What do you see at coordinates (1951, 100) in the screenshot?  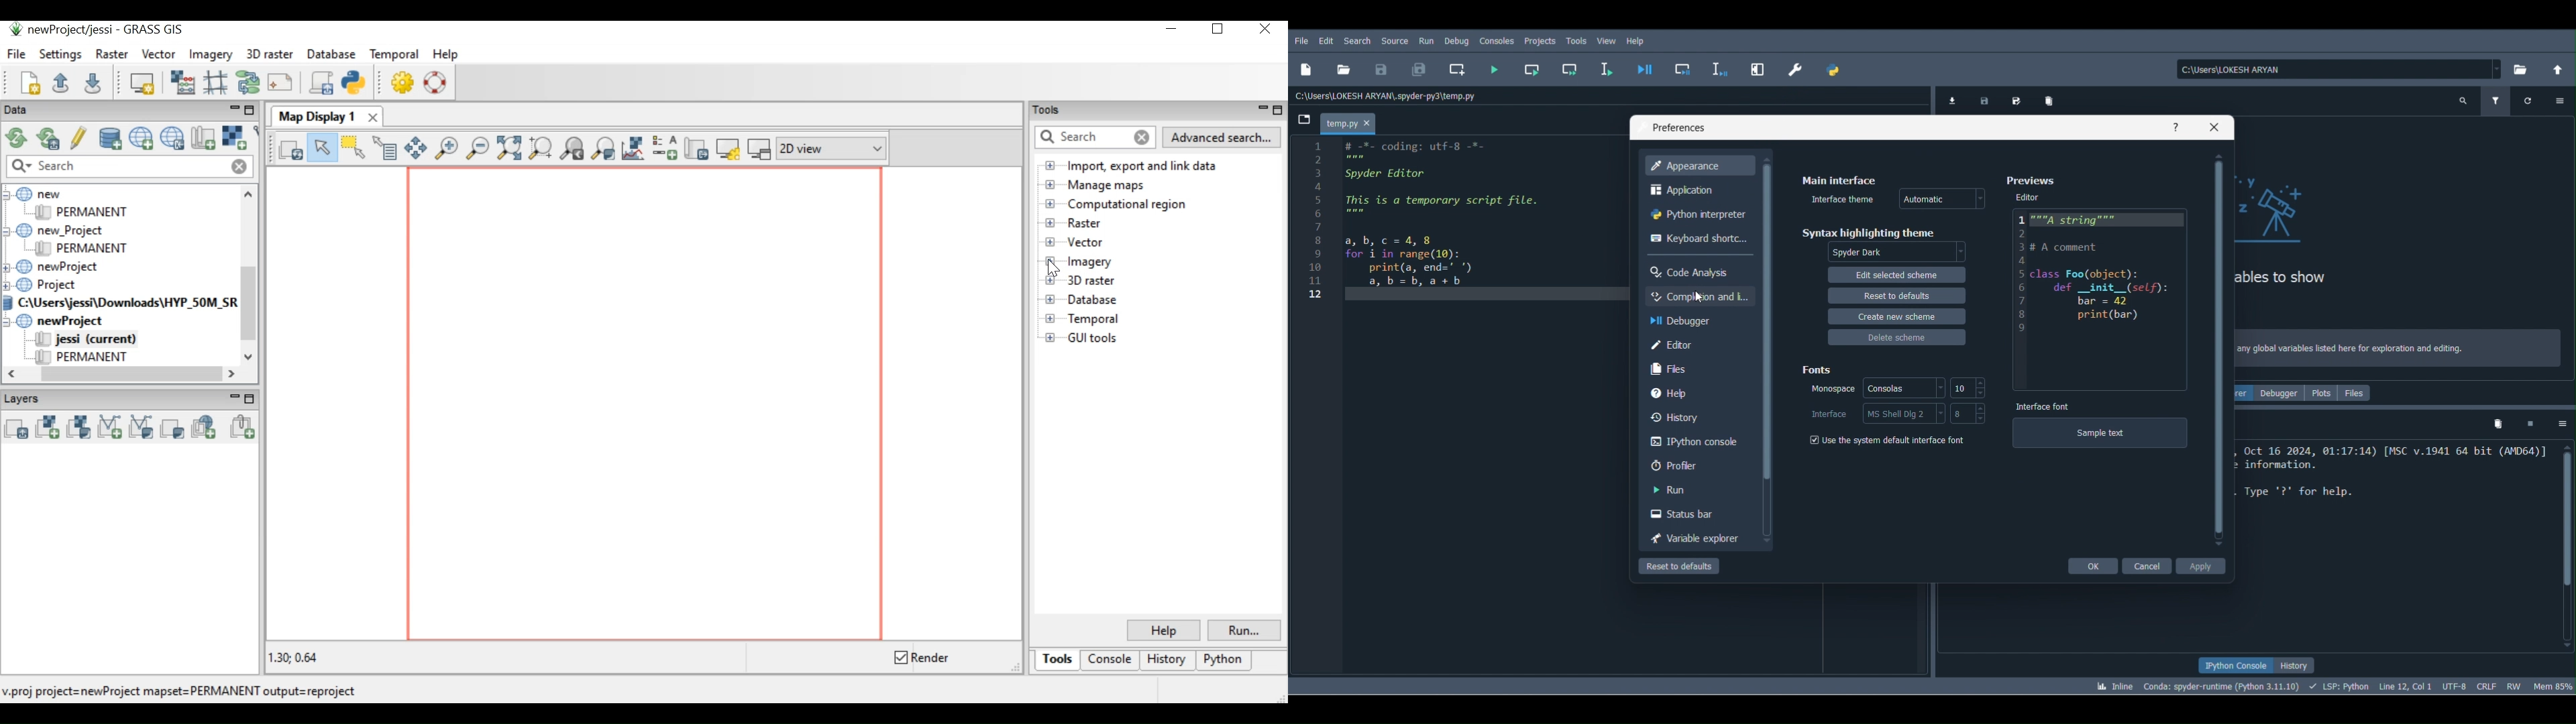 I see `Import data` at bounding box center [1951, 100].